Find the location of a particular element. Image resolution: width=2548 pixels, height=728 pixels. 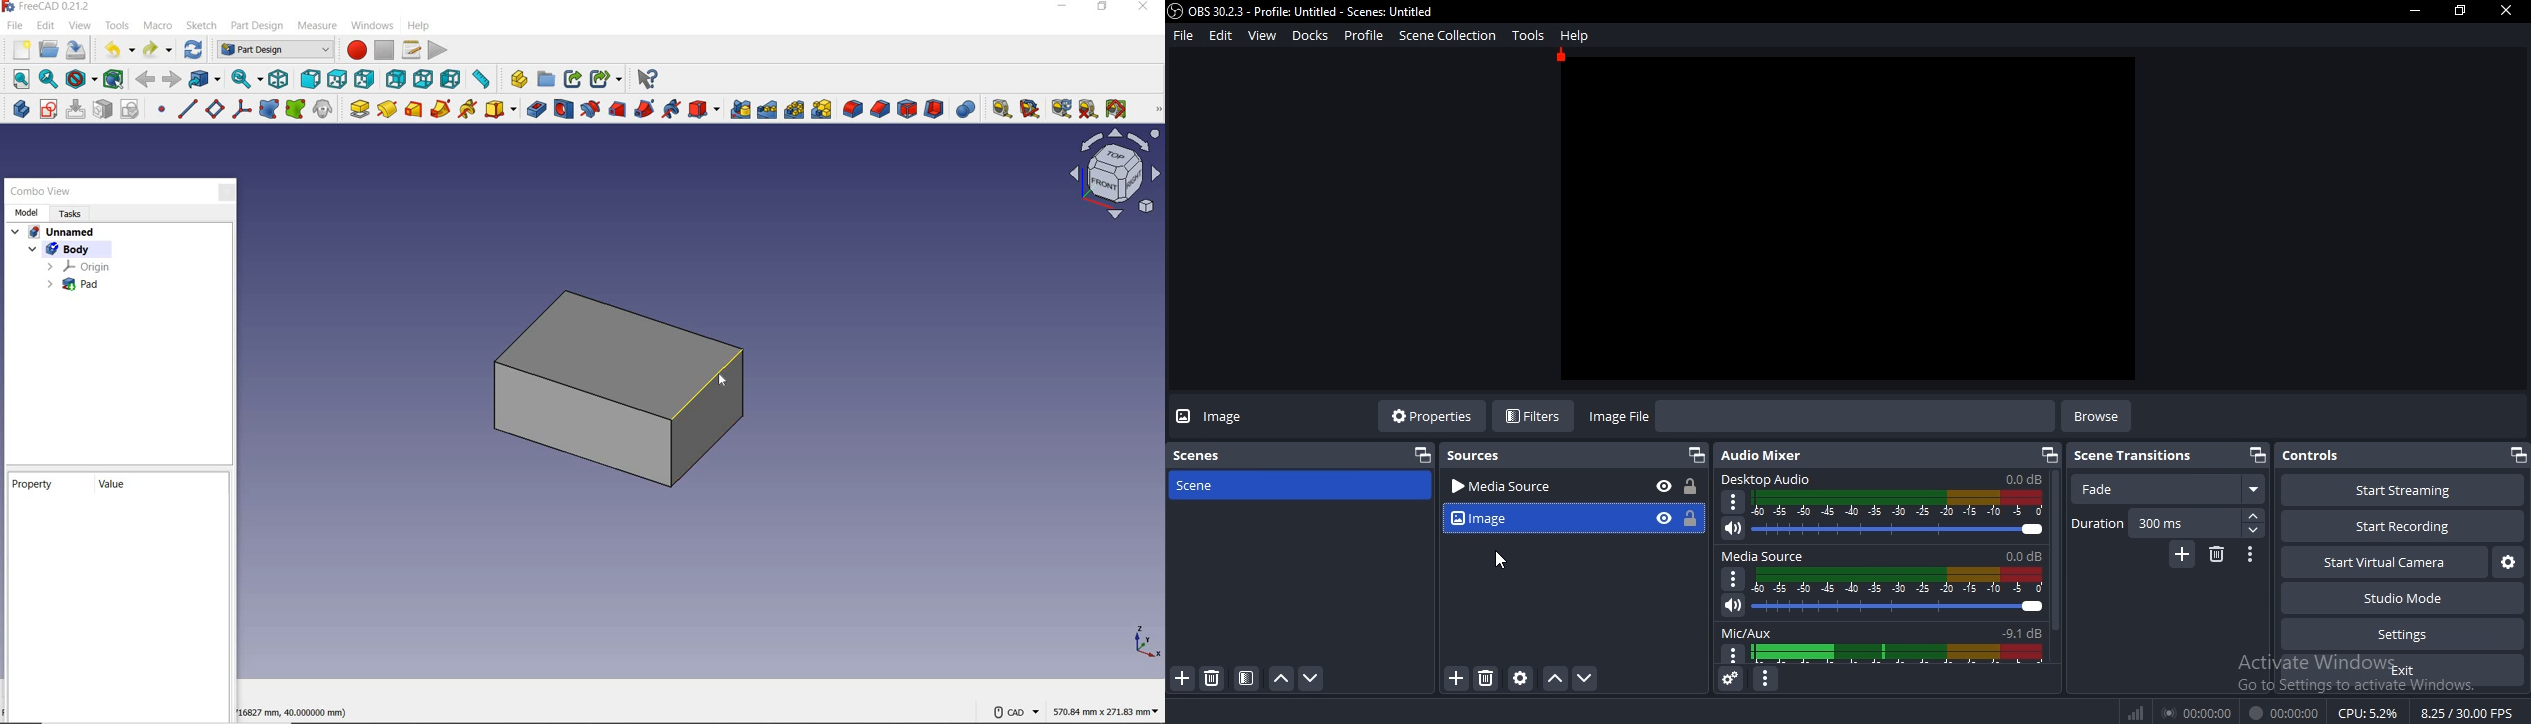

start recording is located at coordinates (2394, 527).